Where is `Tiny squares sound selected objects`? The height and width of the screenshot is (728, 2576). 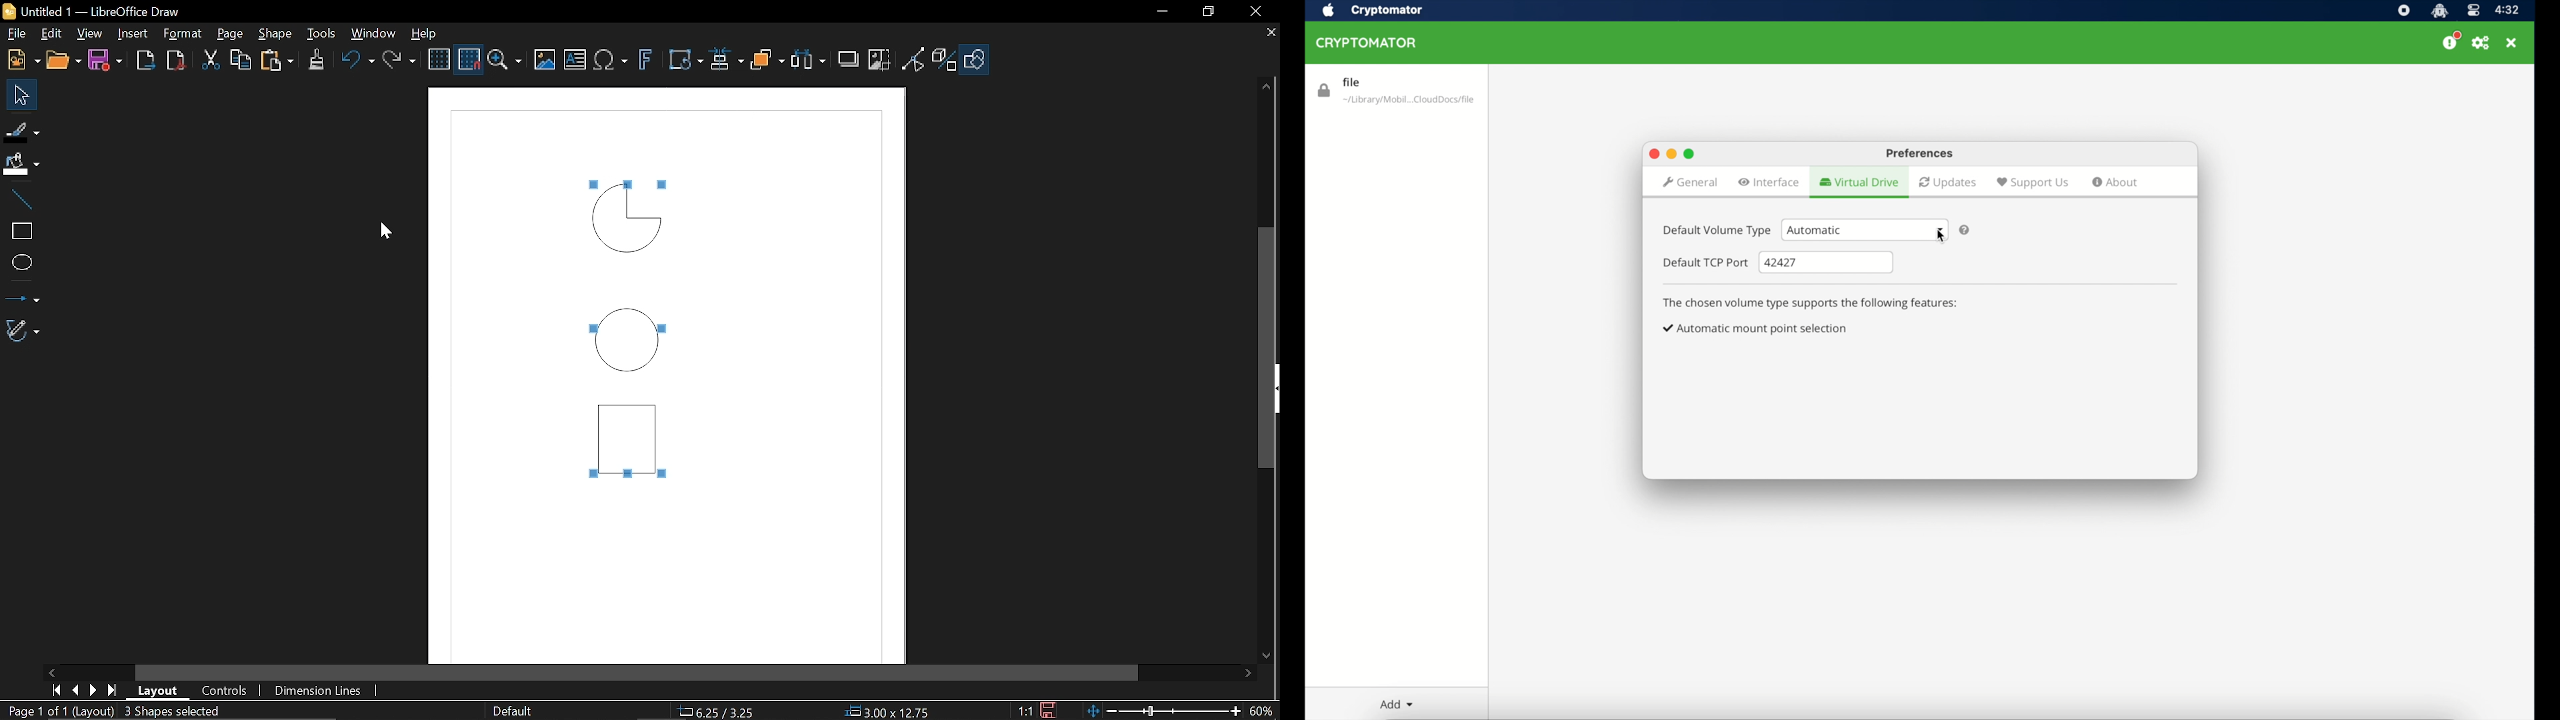
Tiny squares sound selected objects is located at coordinates (592, 185).